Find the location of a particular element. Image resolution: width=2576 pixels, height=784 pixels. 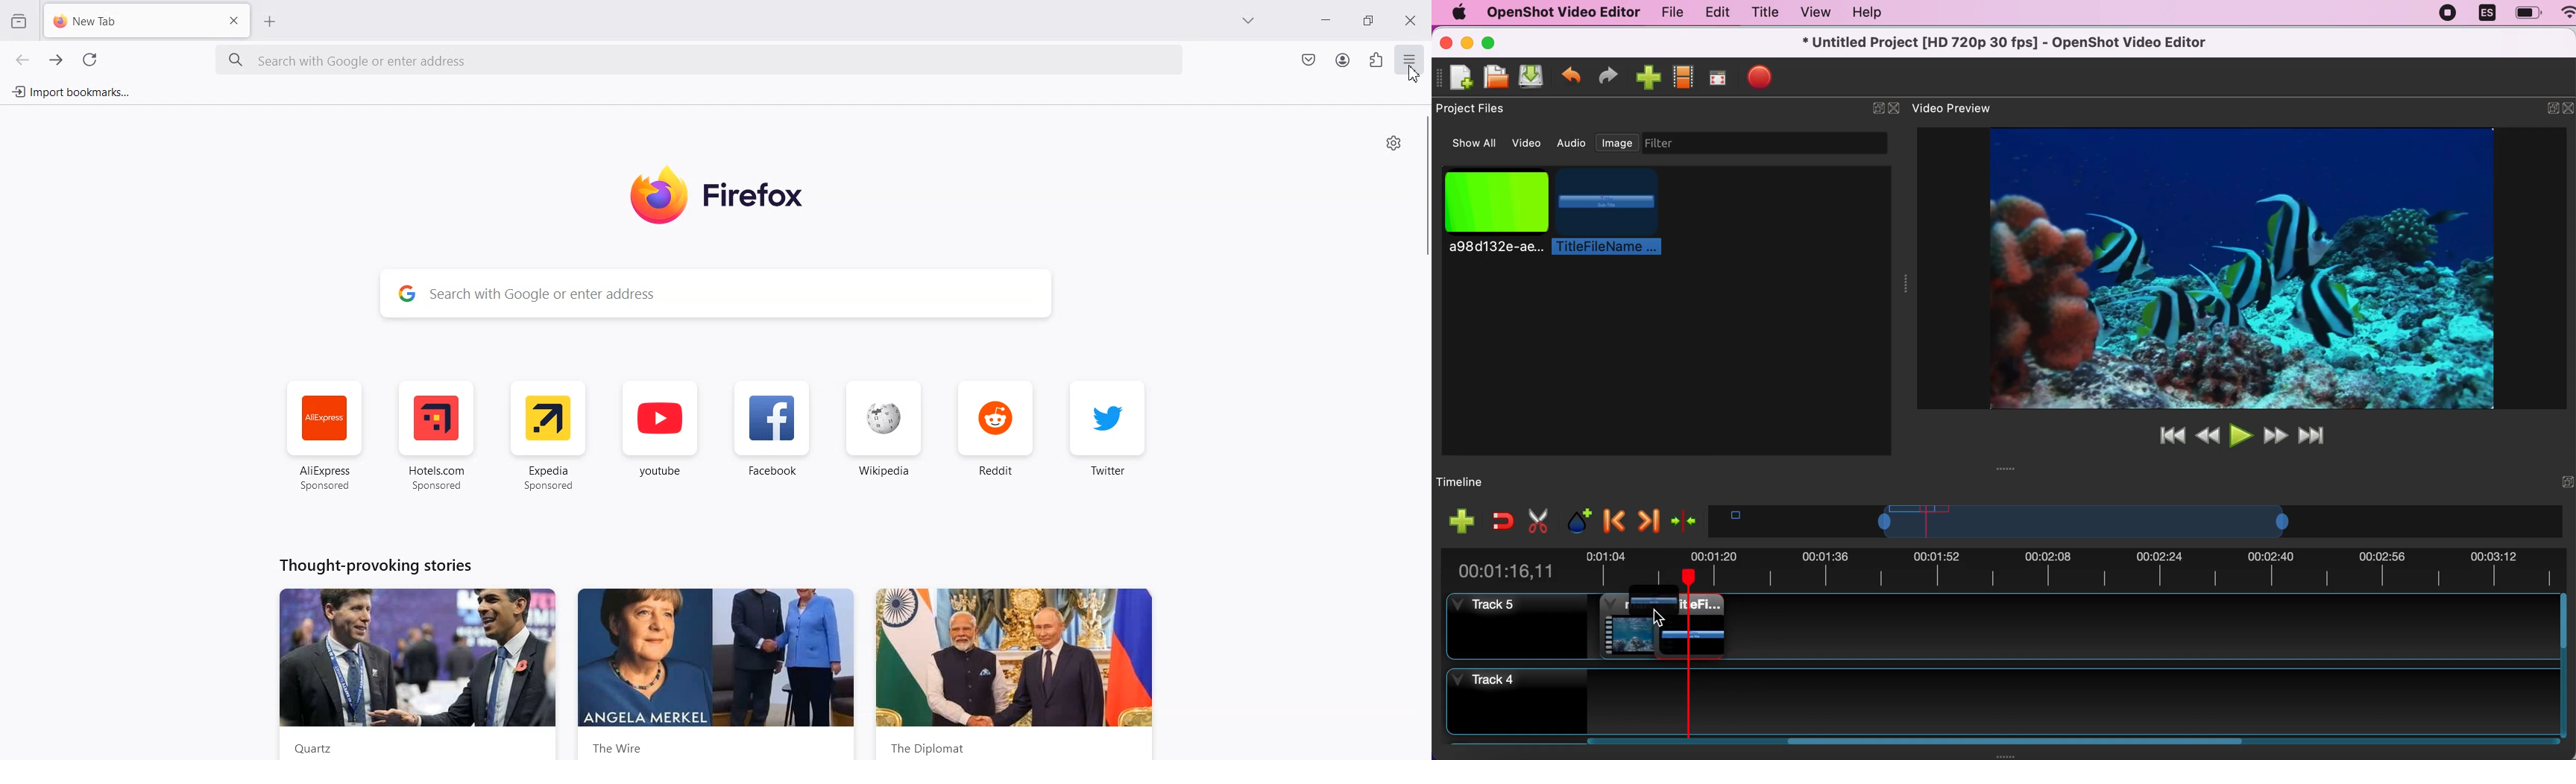

minimize is located at coordinates (1467, 41).